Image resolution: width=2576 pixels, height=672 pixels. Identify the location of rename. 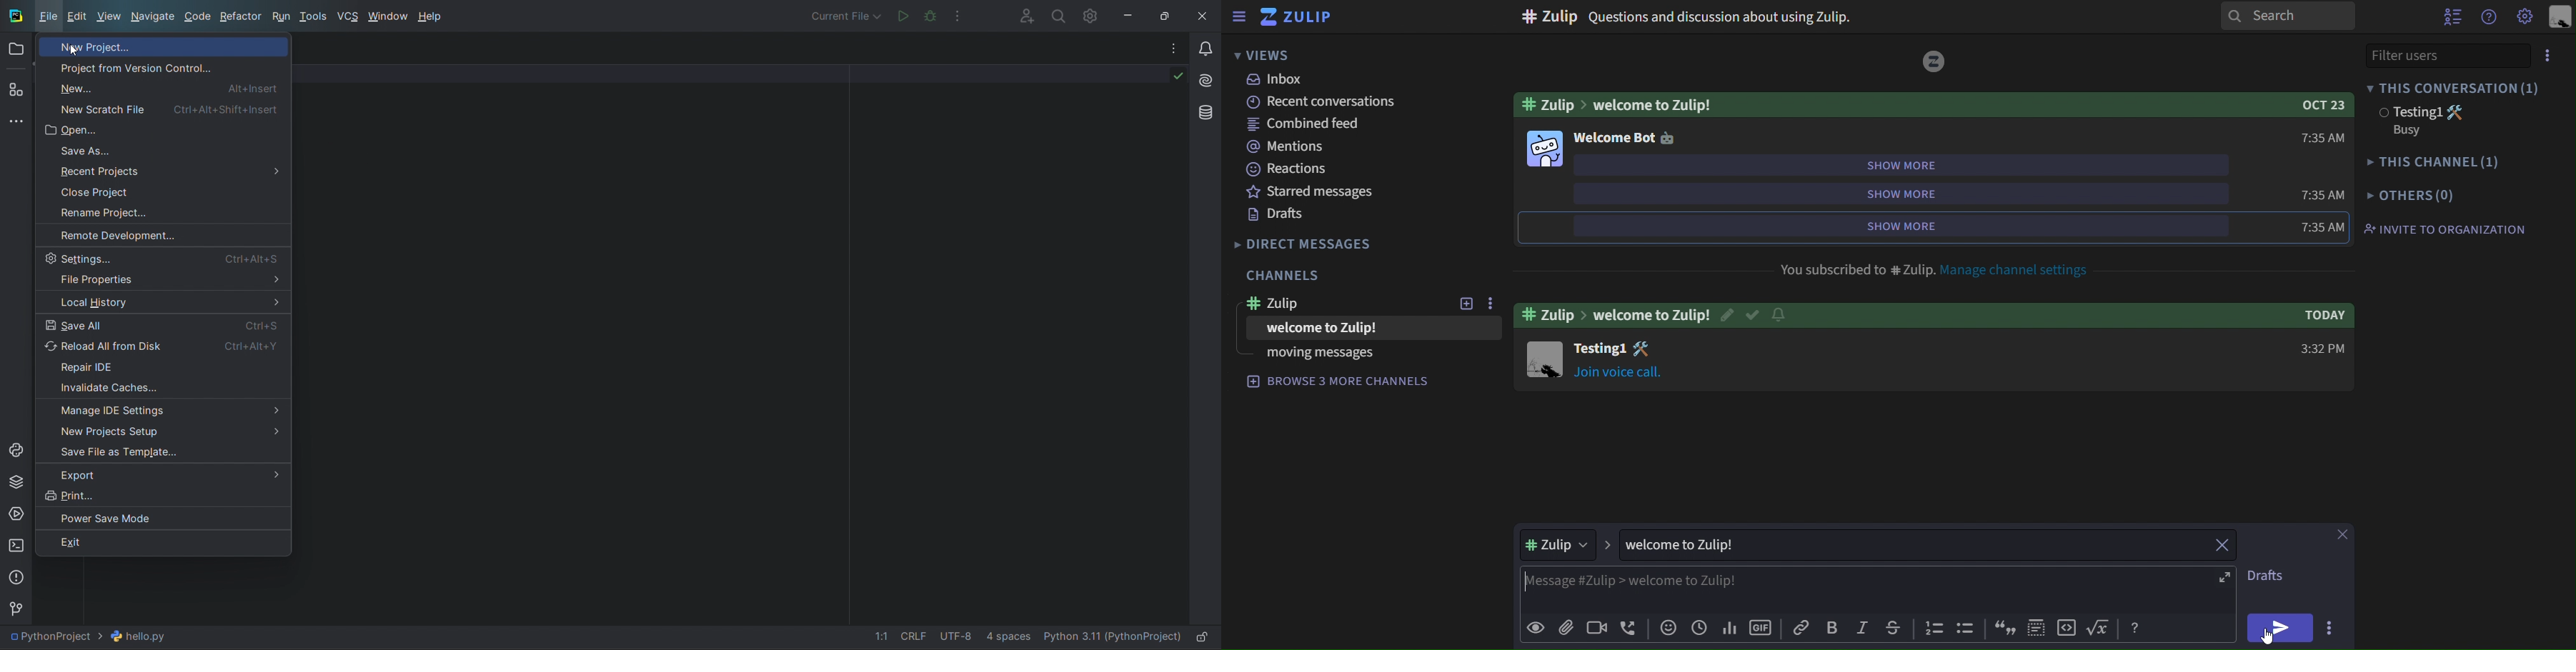
(157, 209).